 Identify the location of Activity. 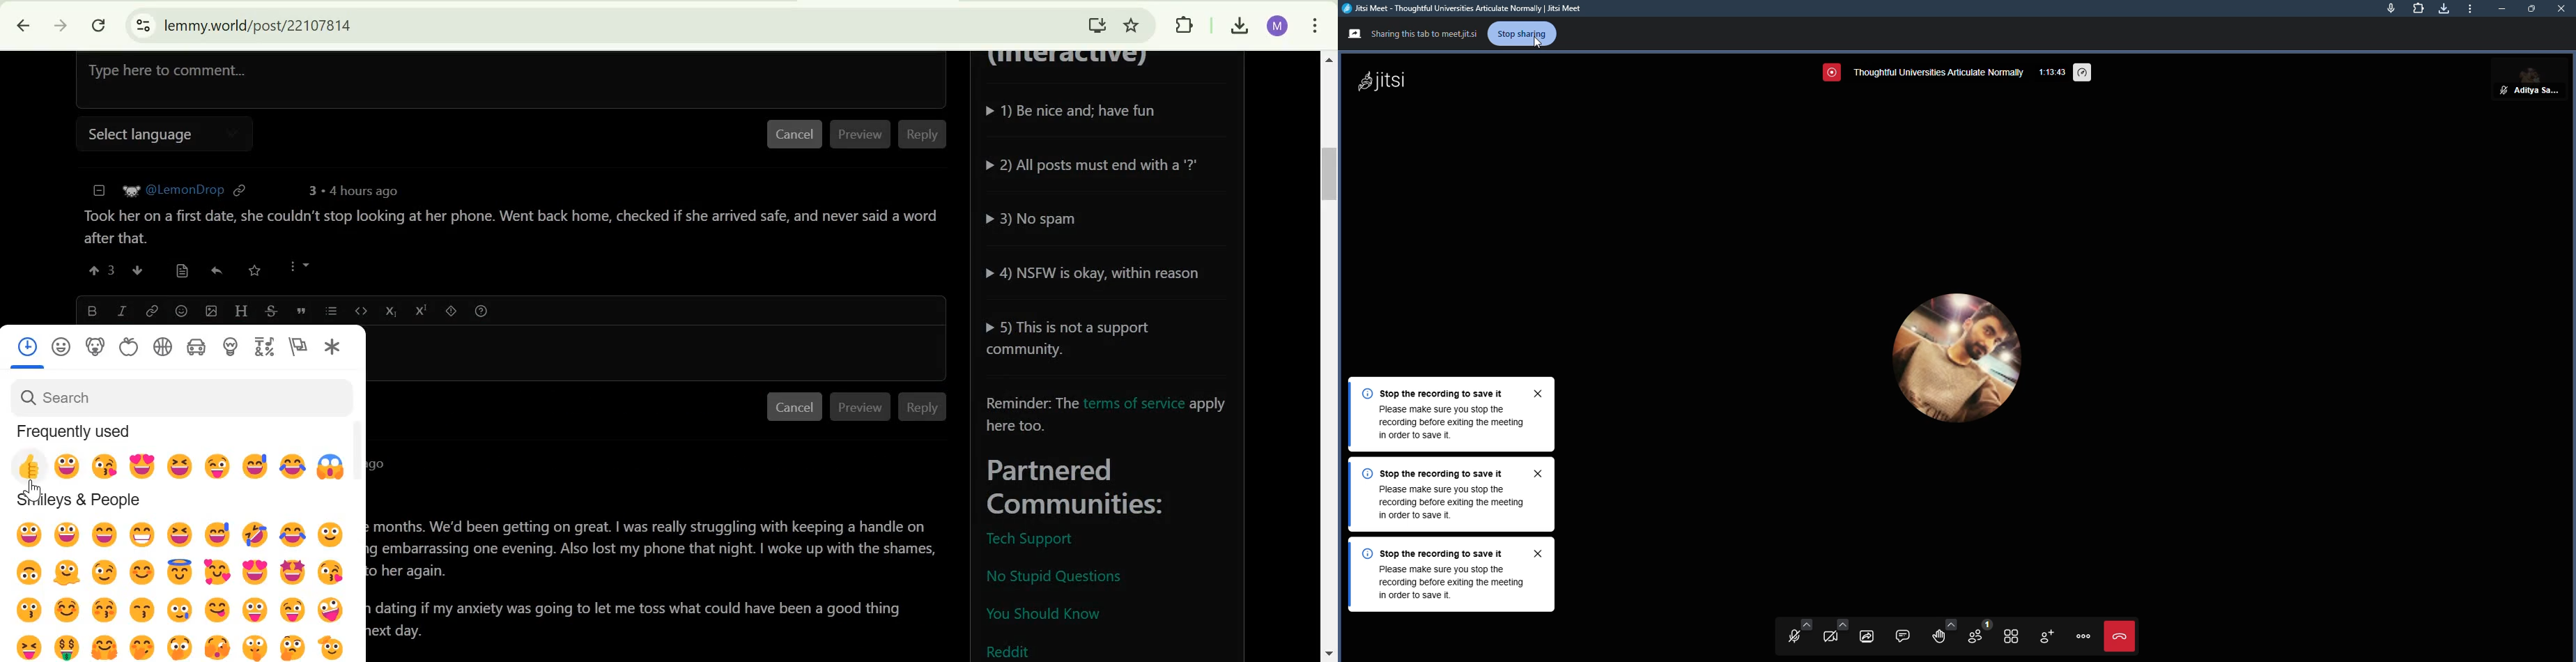
(164, 346).